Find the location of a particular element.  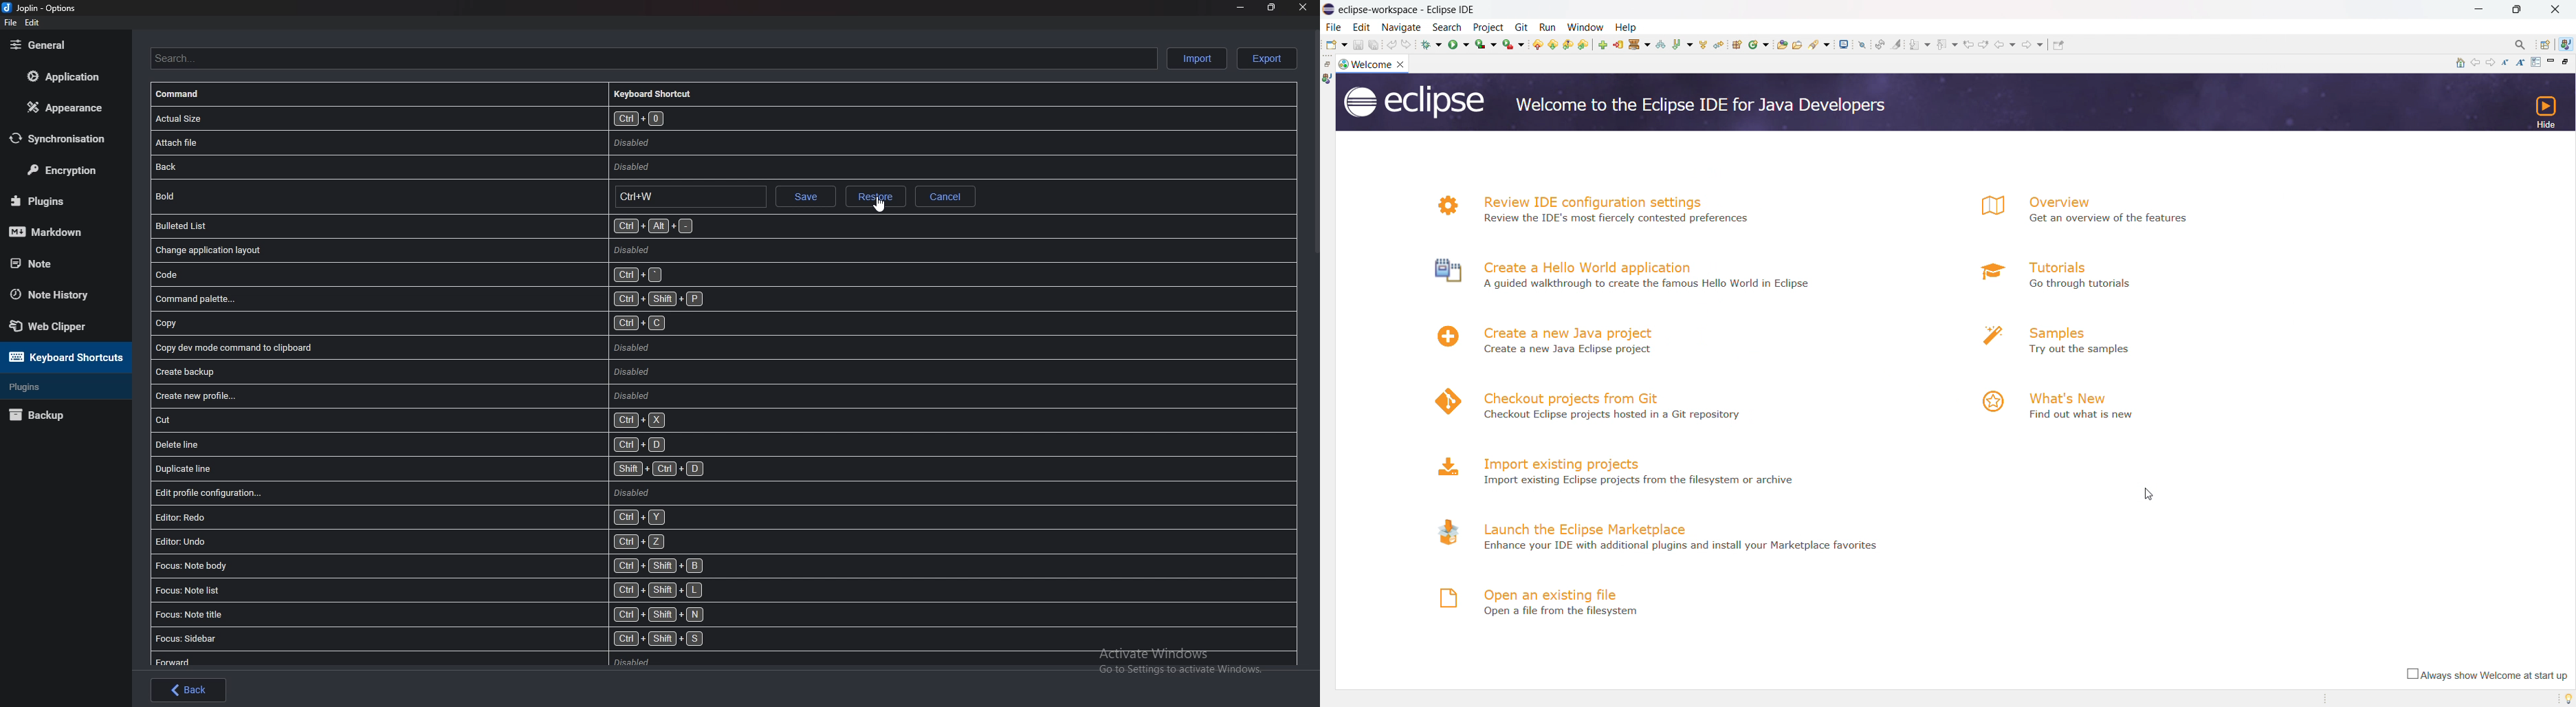

Duplicate line is located at coordinates (432, 468).